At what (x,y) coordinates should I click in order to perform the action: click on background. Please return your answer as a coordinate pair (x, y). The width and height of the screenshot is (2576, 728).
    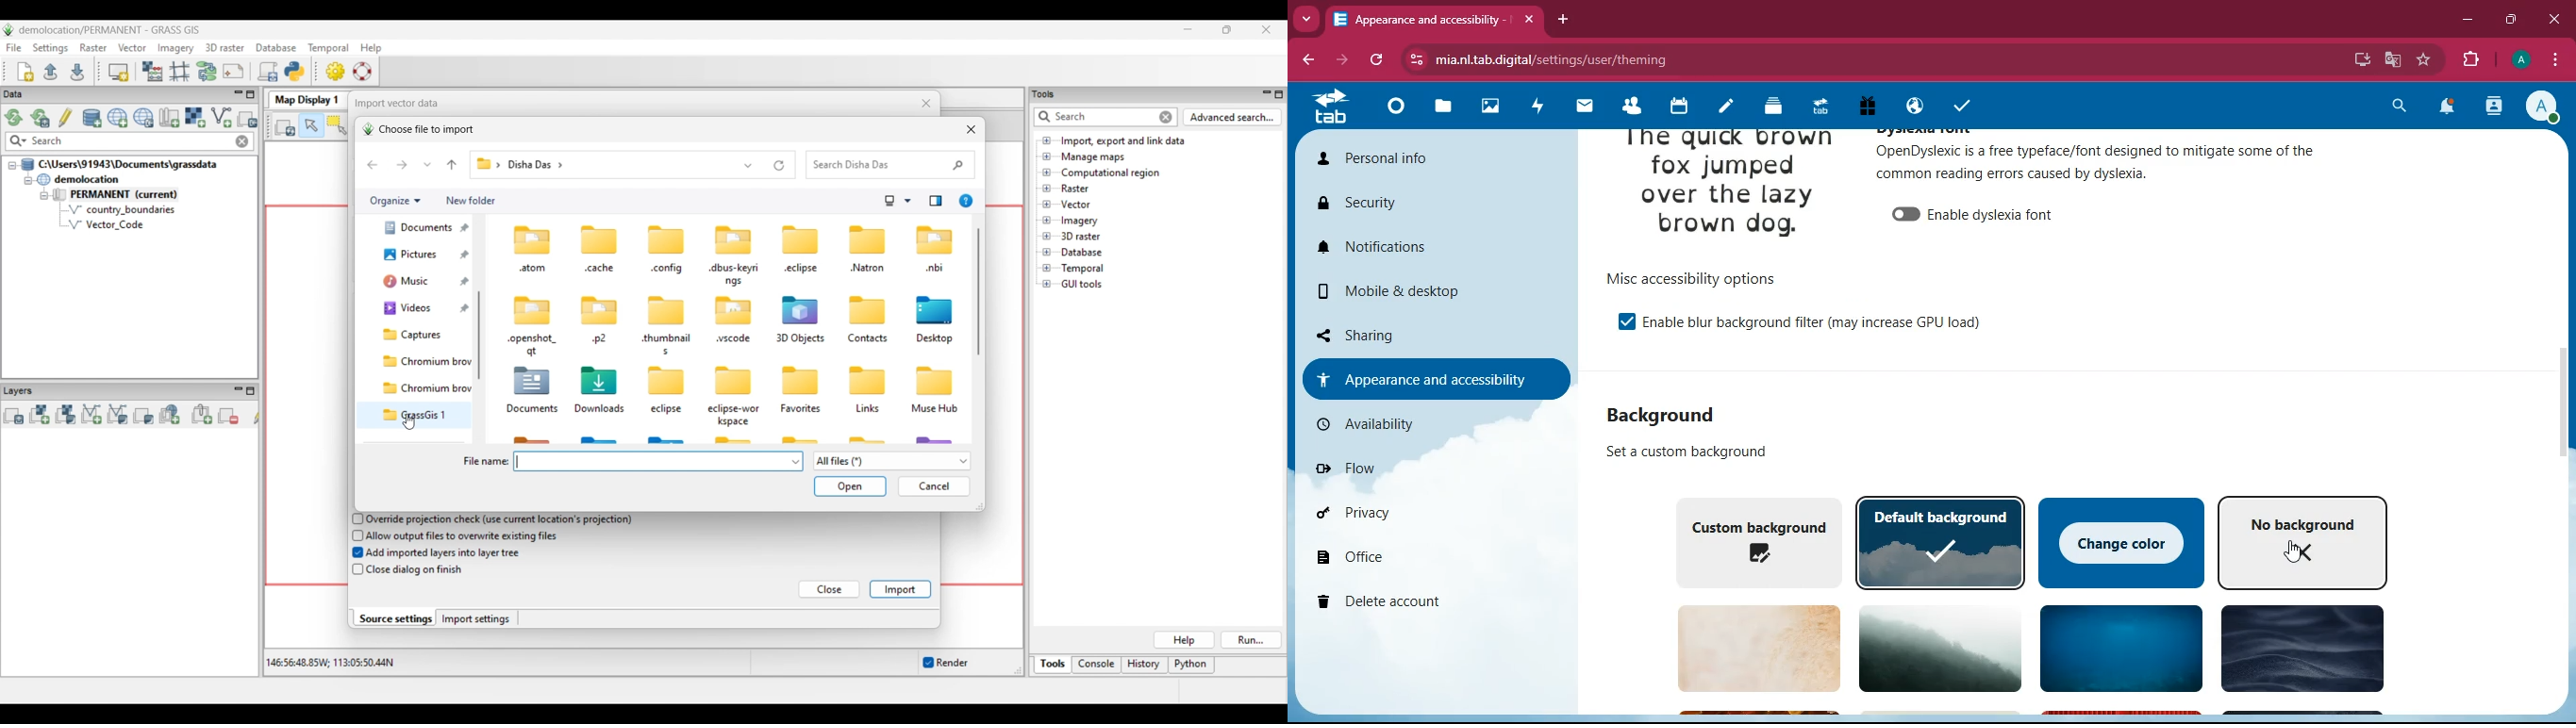
    Looking at the image, I should click on (2117, 650).